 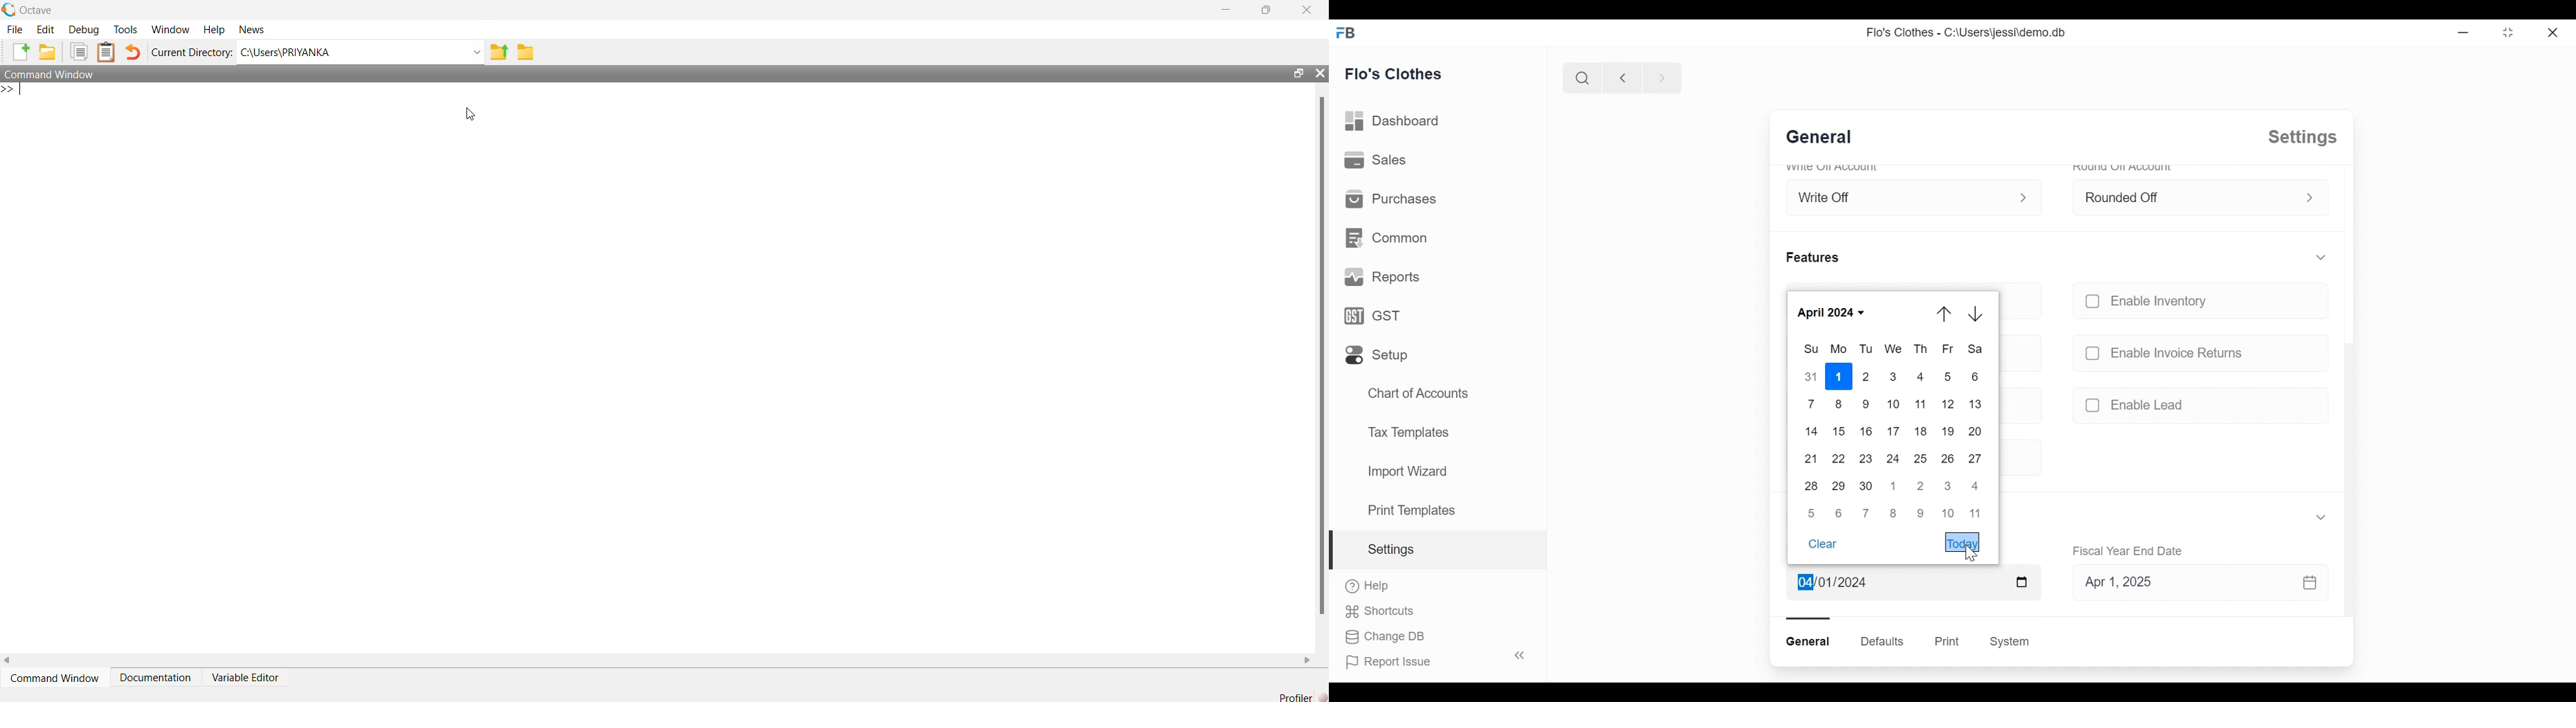 What do you see at coordinates (1381, 277) in the screenshot?
I see `Reports` at bounding box center [1381, 277].